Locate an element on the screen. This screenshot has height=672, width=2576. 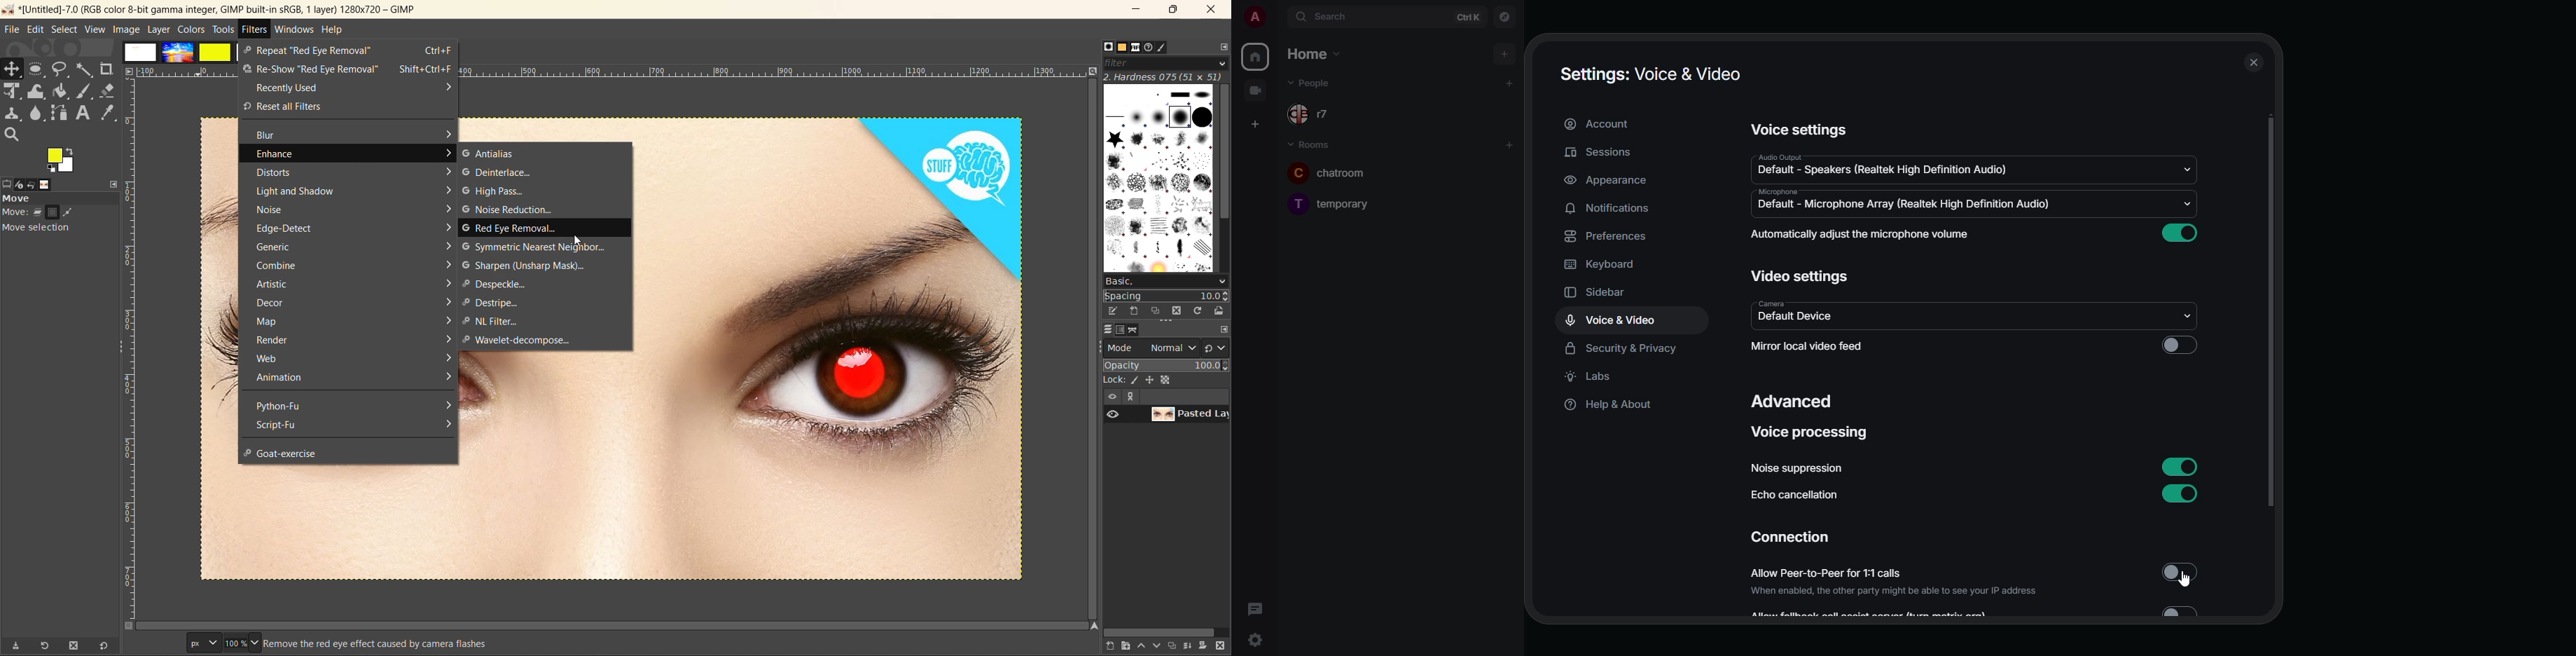
web is located at coordinates (351, 358).